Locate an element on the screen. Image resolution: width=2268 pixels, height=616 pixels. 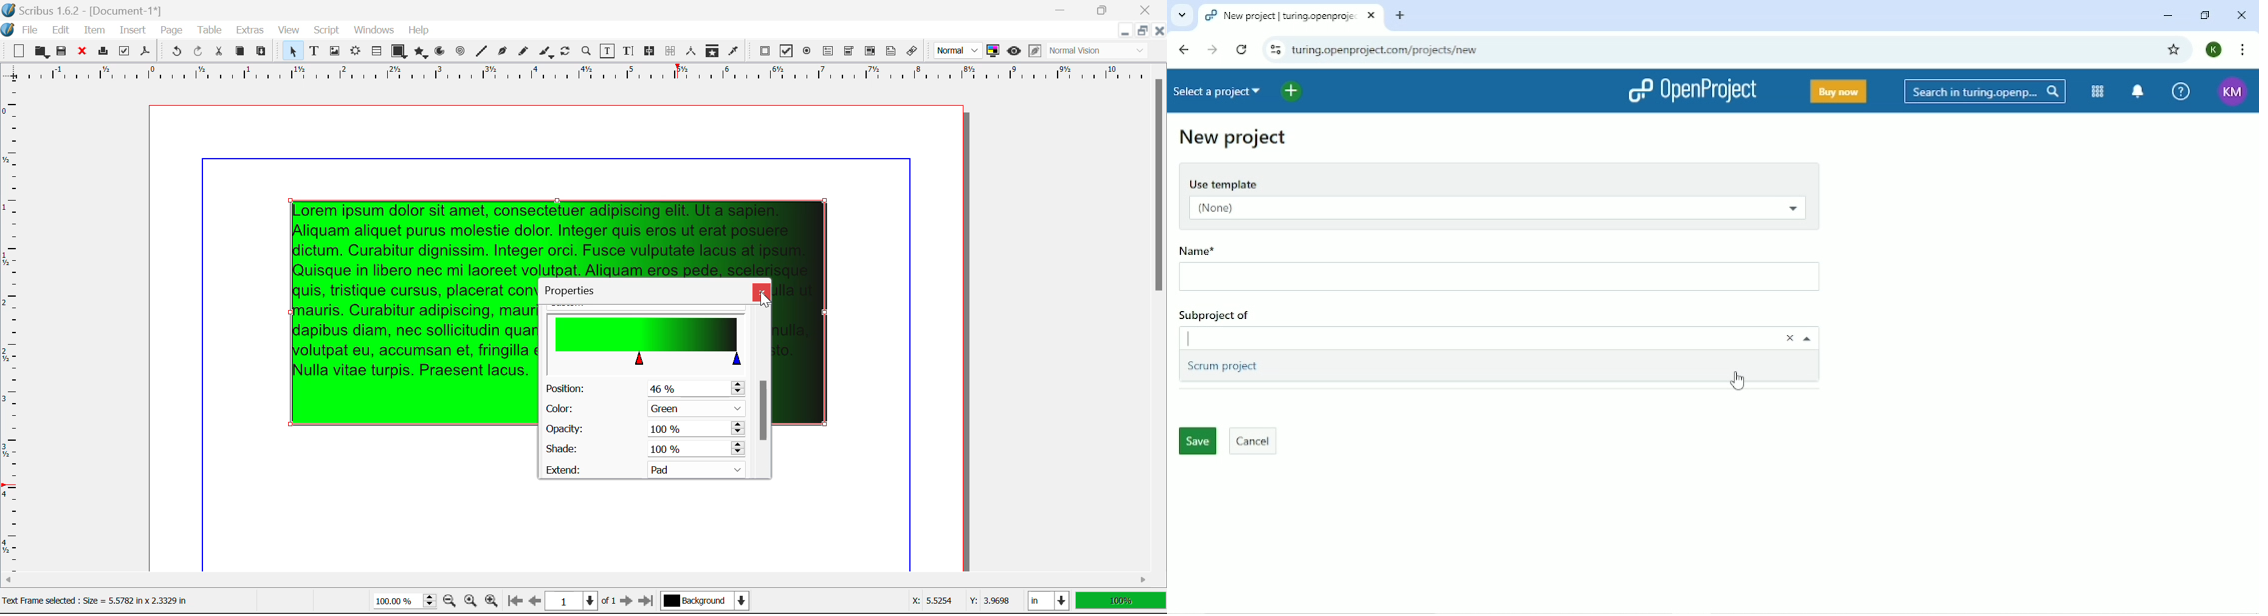
Edit in Preview Mode is located at coordinates (1035, 51).